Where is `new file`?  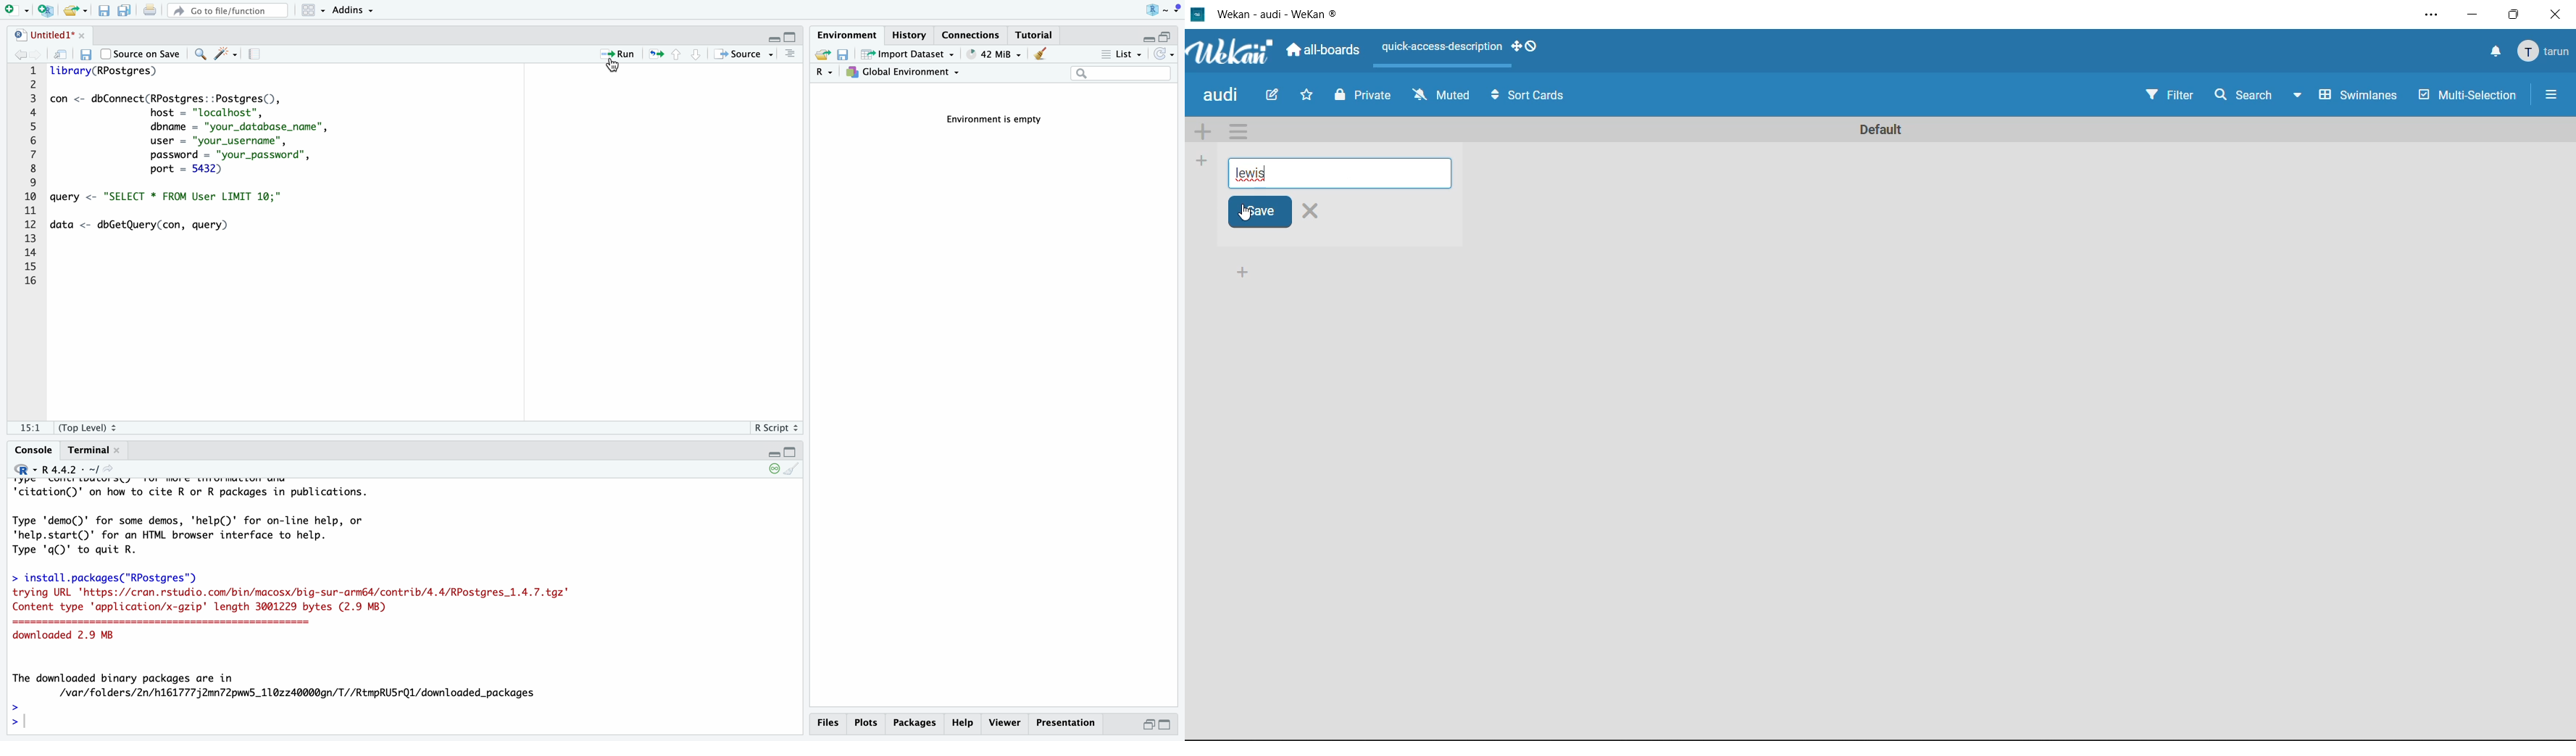
new file is located at coordinates (15, 9).